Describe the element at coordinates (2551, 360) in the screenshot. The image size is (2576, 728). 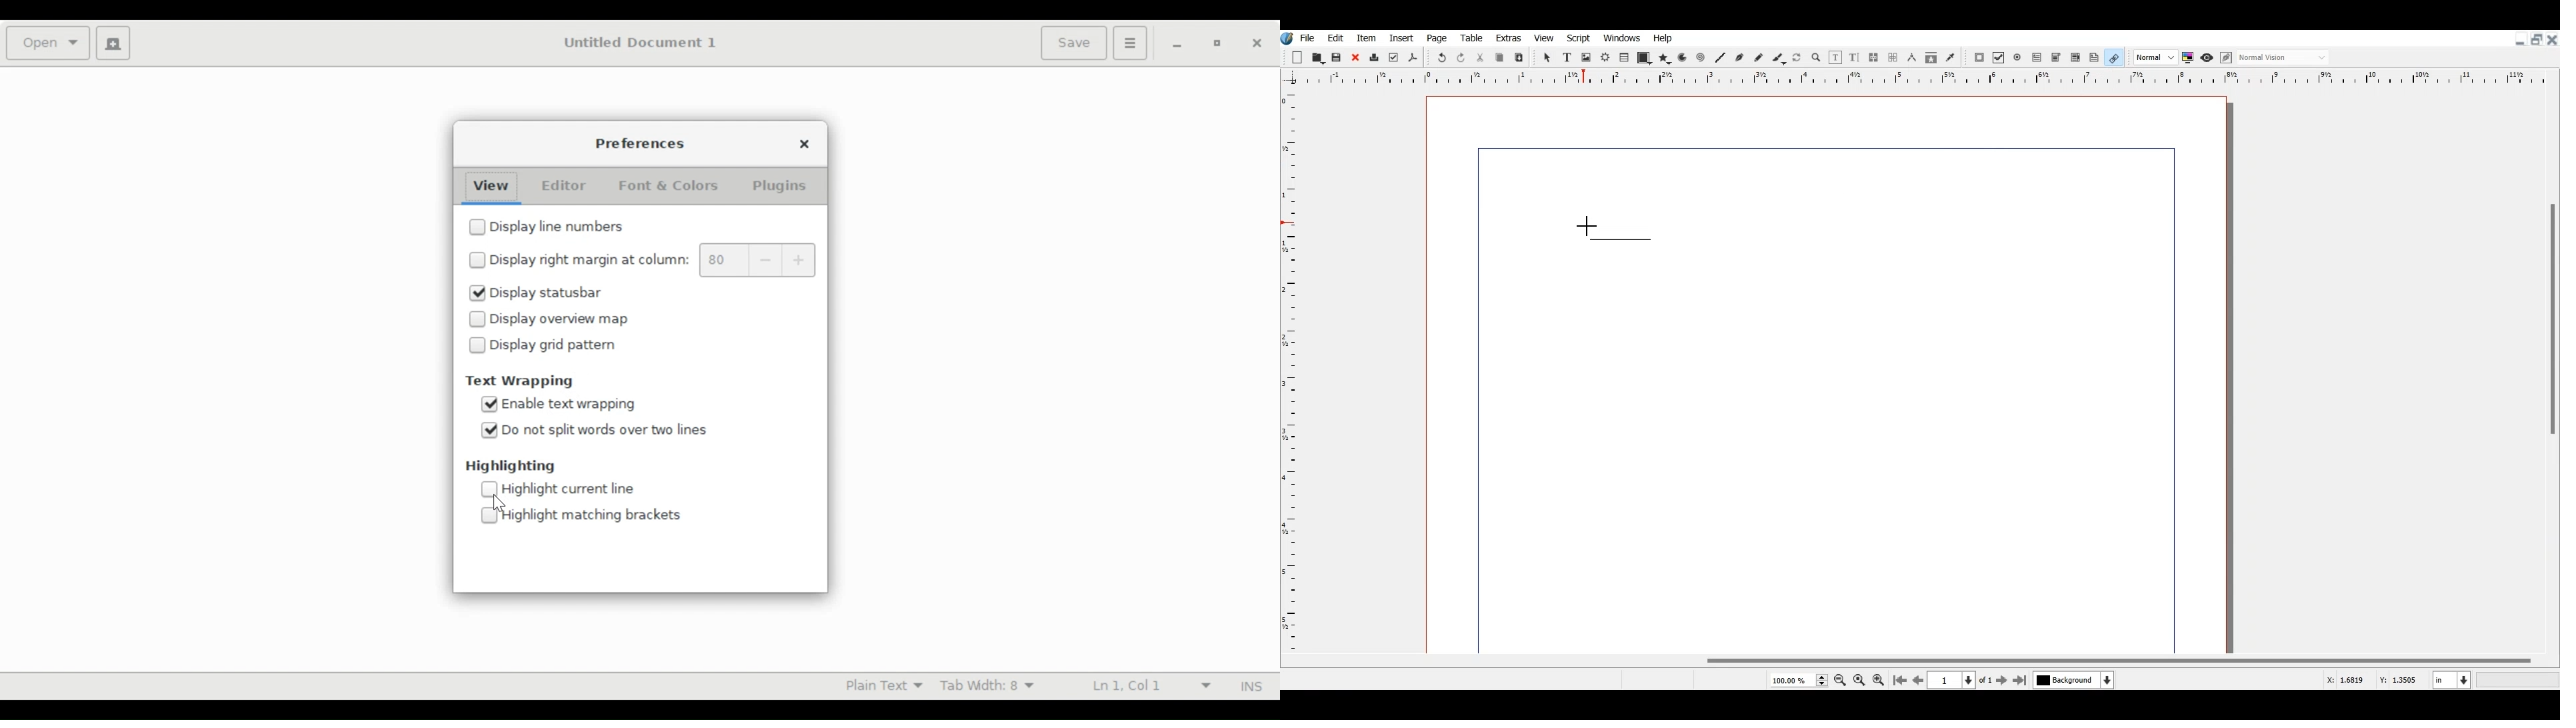
I see `Vertical Scroll Bar` at that location.